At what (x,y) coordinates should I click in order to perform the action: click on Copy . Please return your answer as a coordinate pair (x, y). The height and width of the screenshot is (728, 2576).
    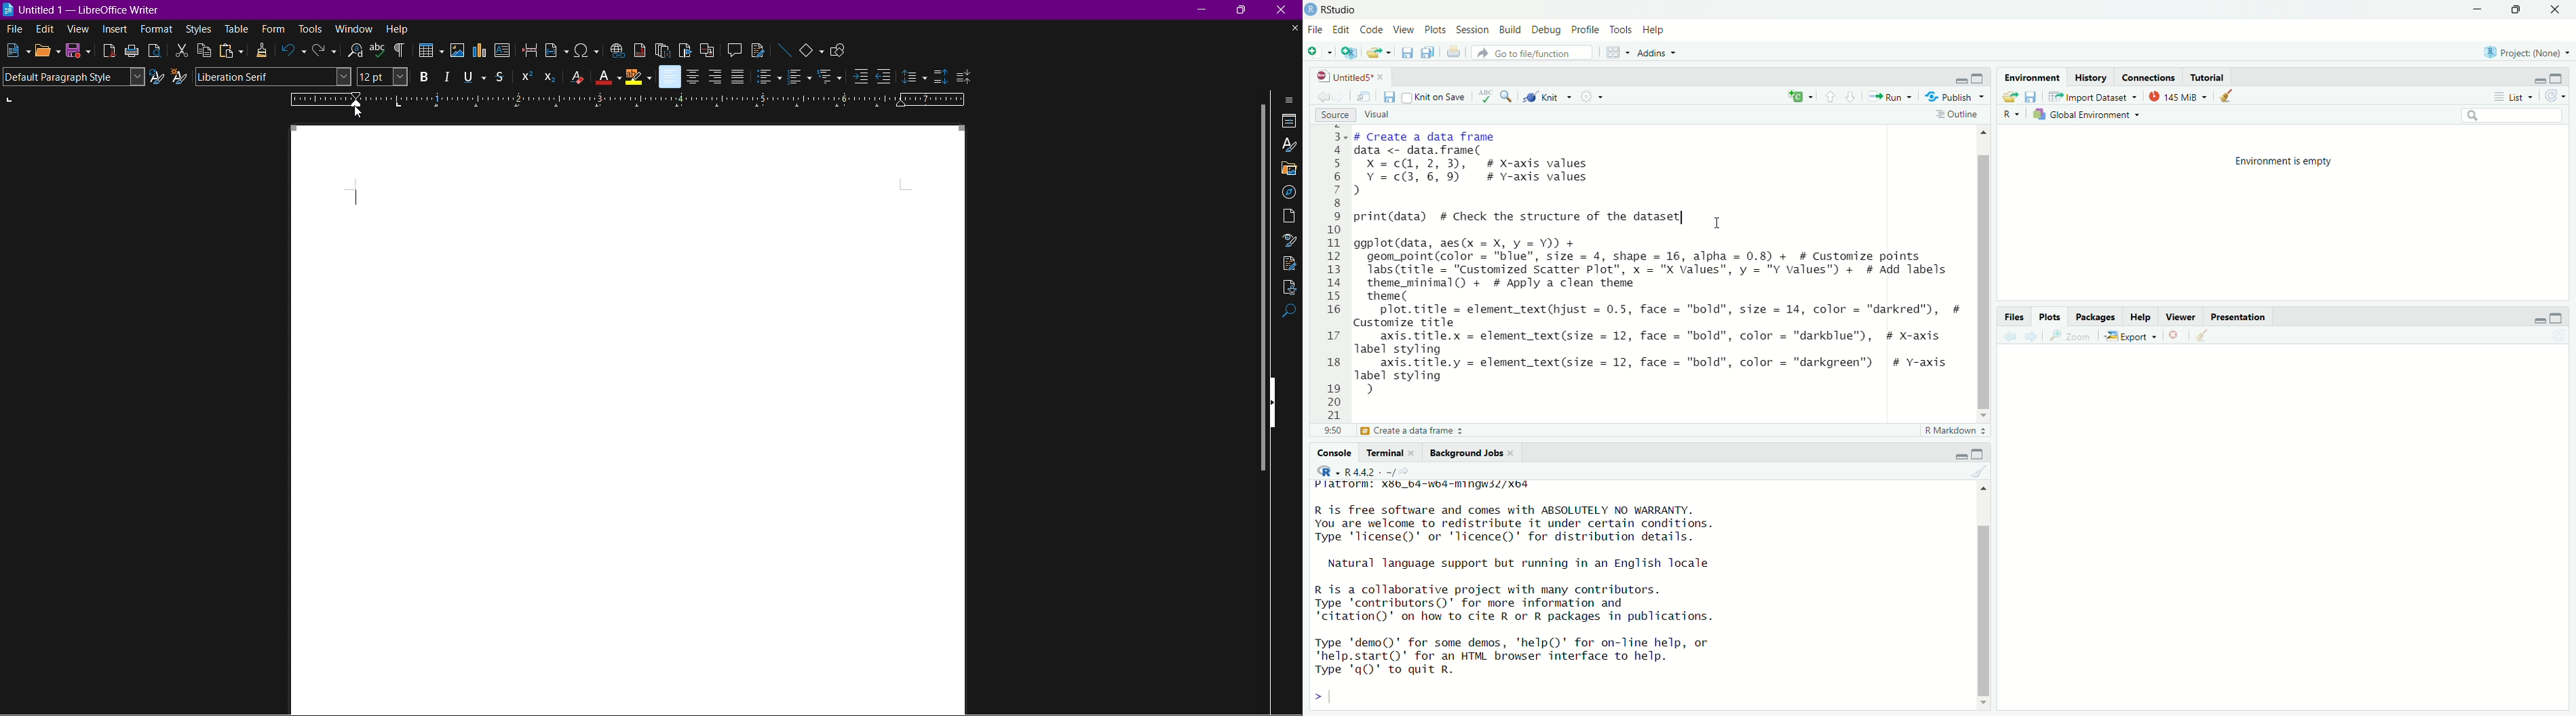
    Looking at the image, I should click on (204, 51).